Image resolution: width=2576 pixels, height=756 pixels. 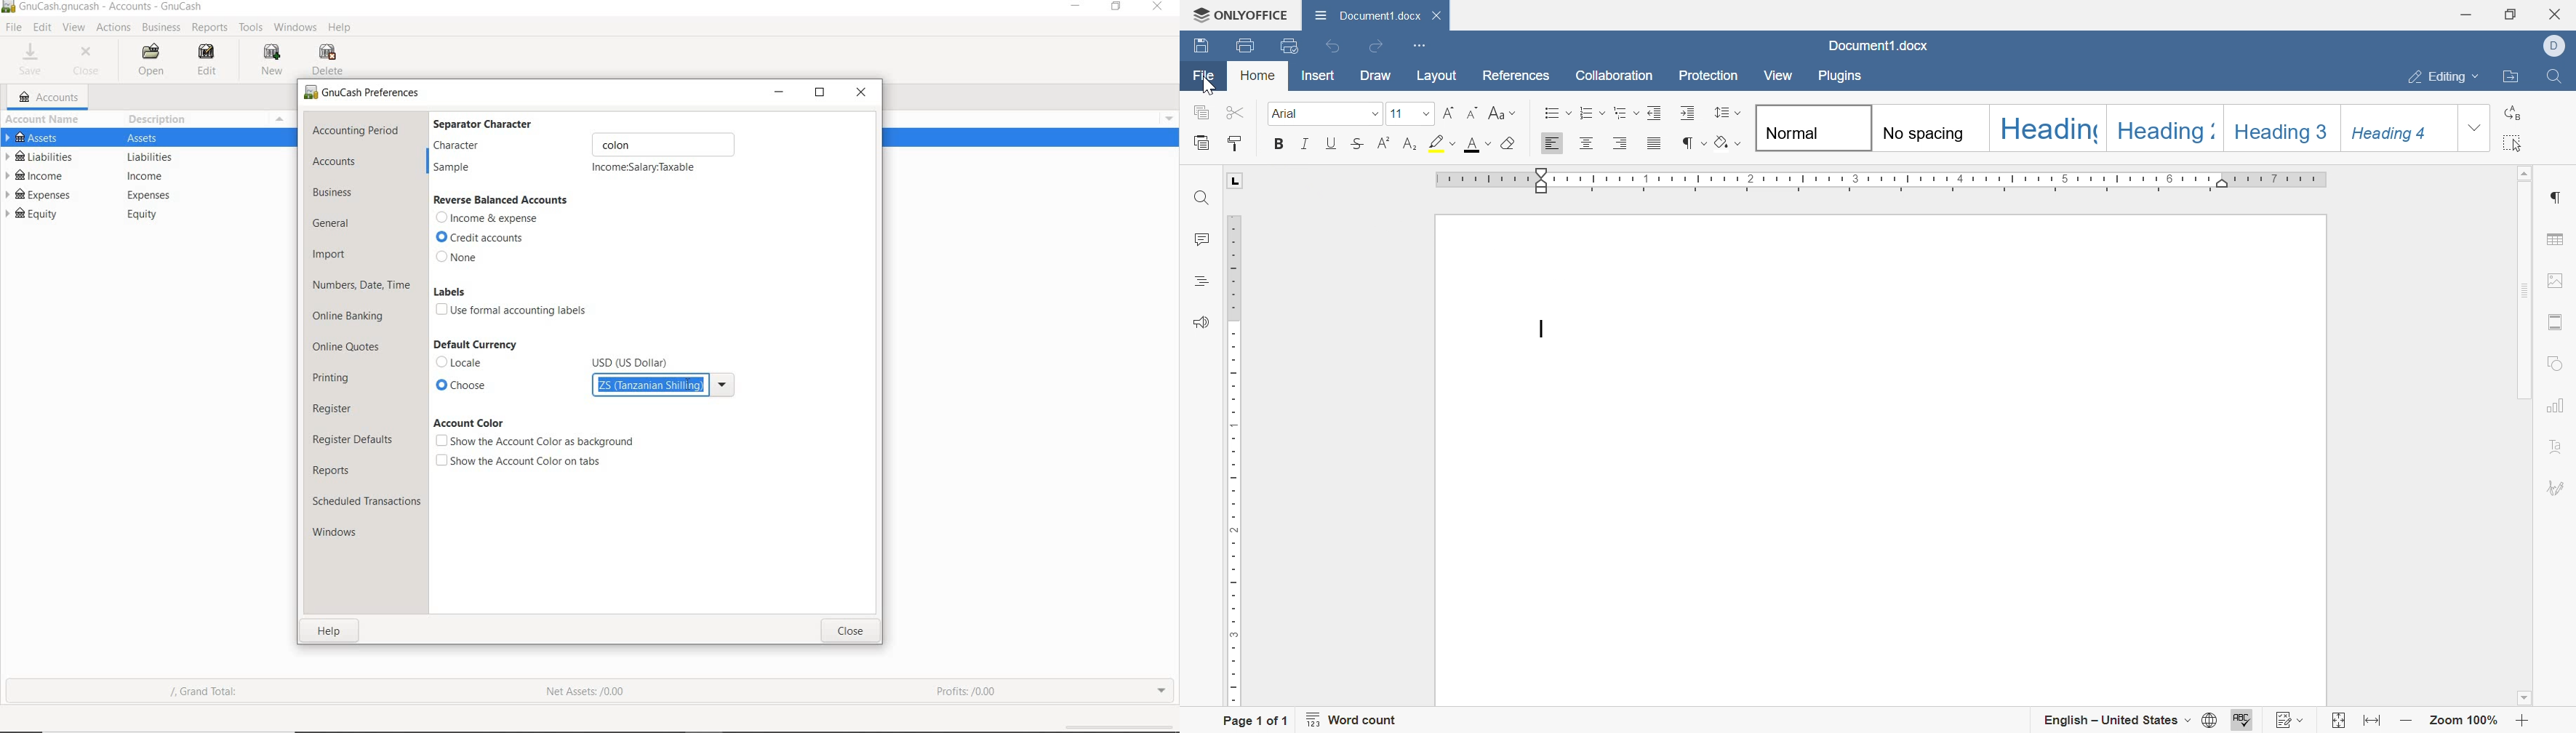 What do you see at coordinates (862, 91) in the screenshot?
I see `close` at bounding box center [862, 91].